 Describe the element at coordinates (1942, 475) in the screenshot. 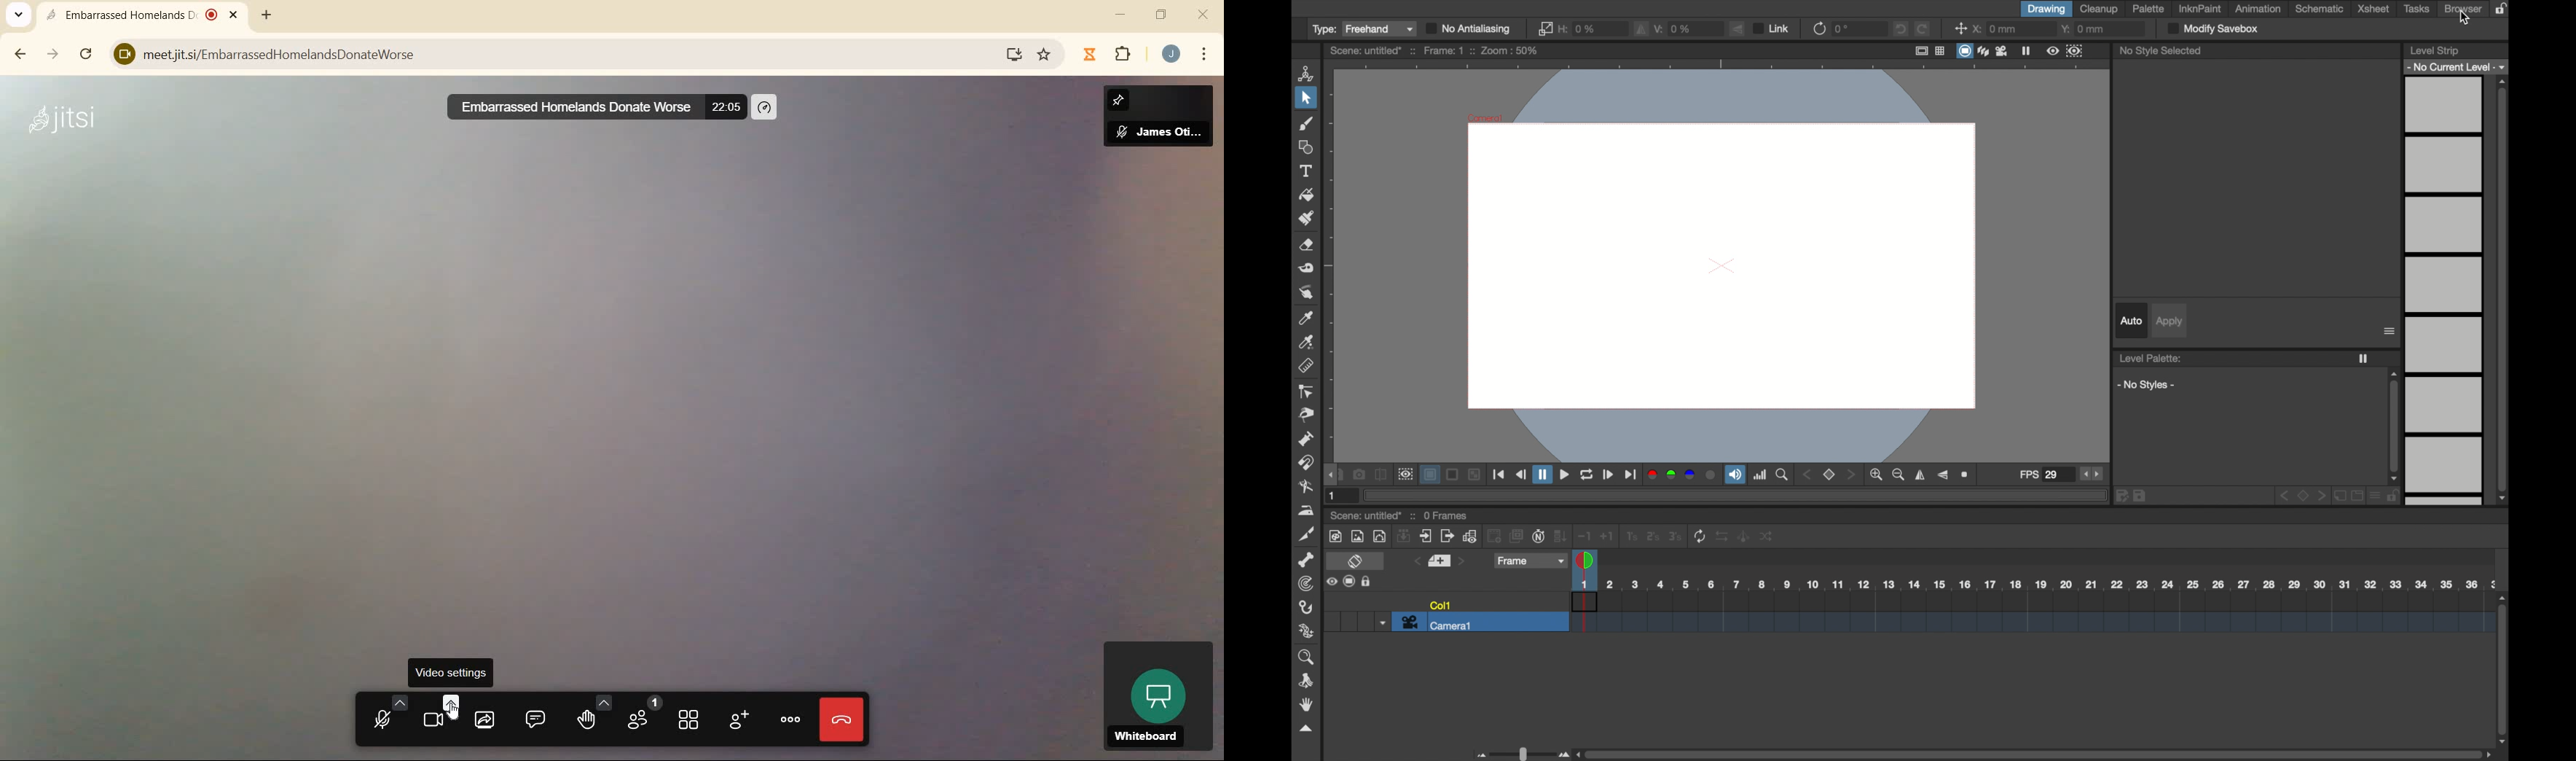

I see `flip vertically` at that location.